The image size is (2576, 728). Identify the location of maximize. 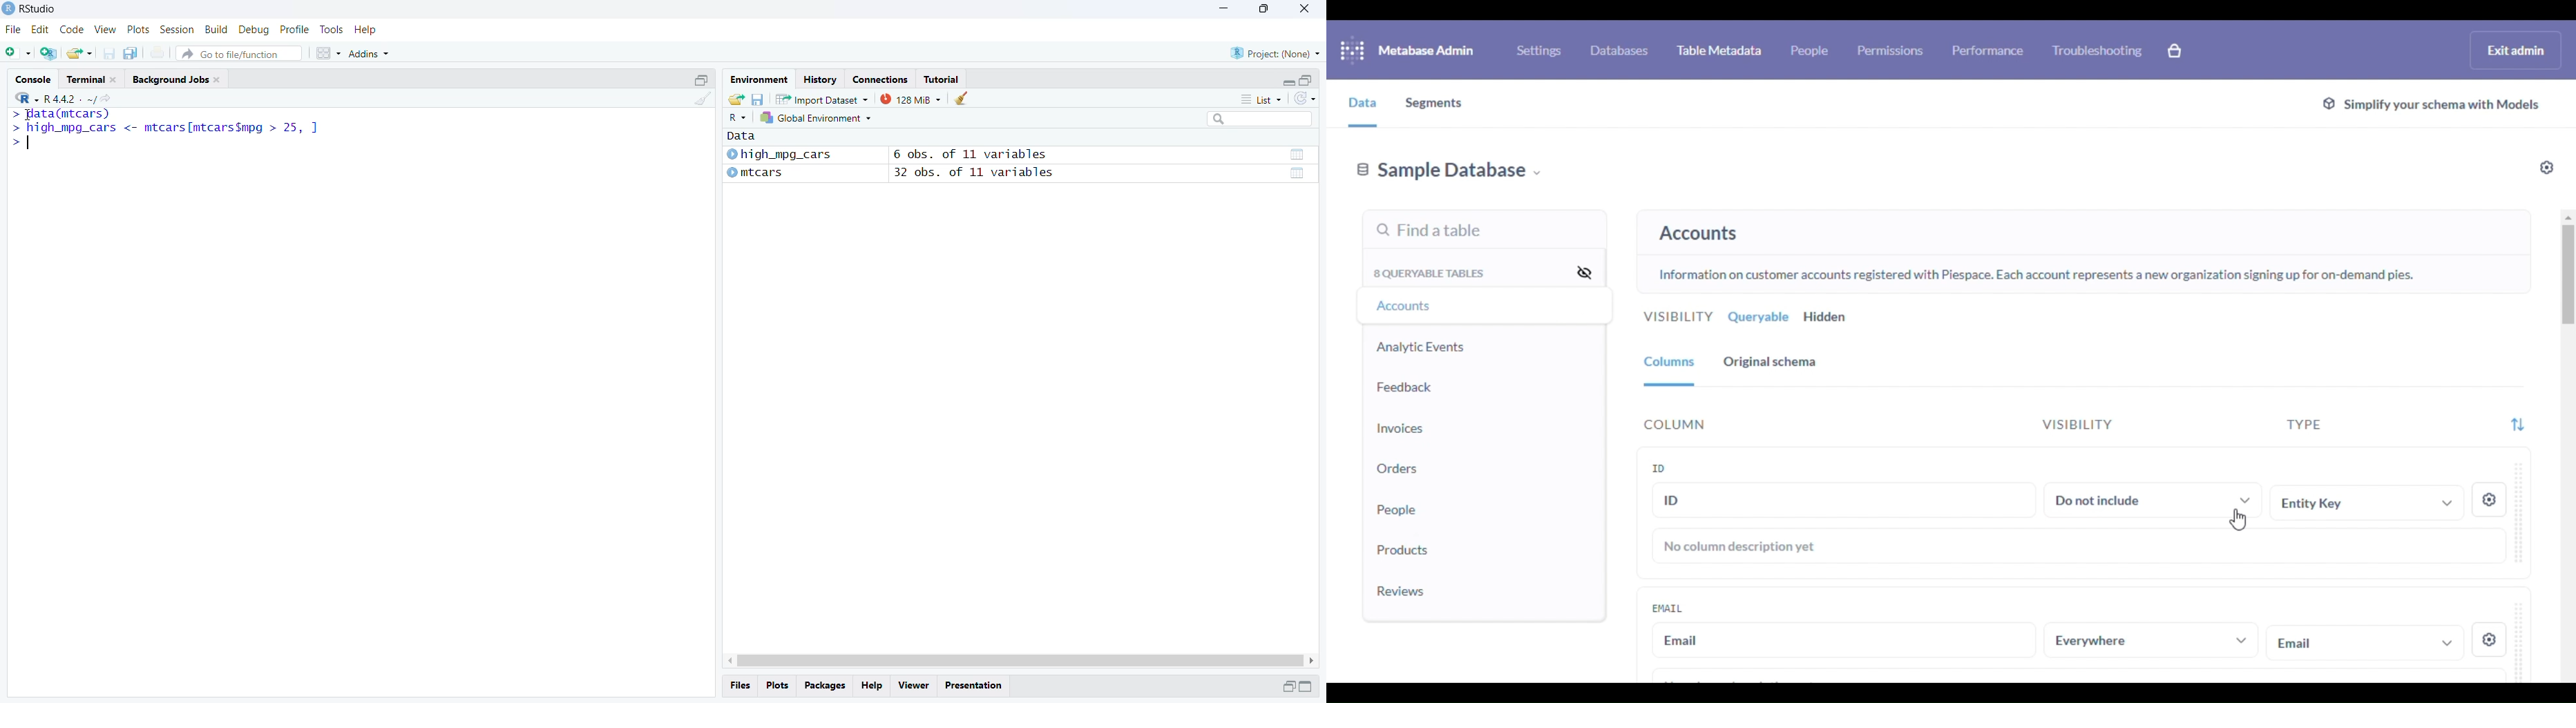
(1306, 81).